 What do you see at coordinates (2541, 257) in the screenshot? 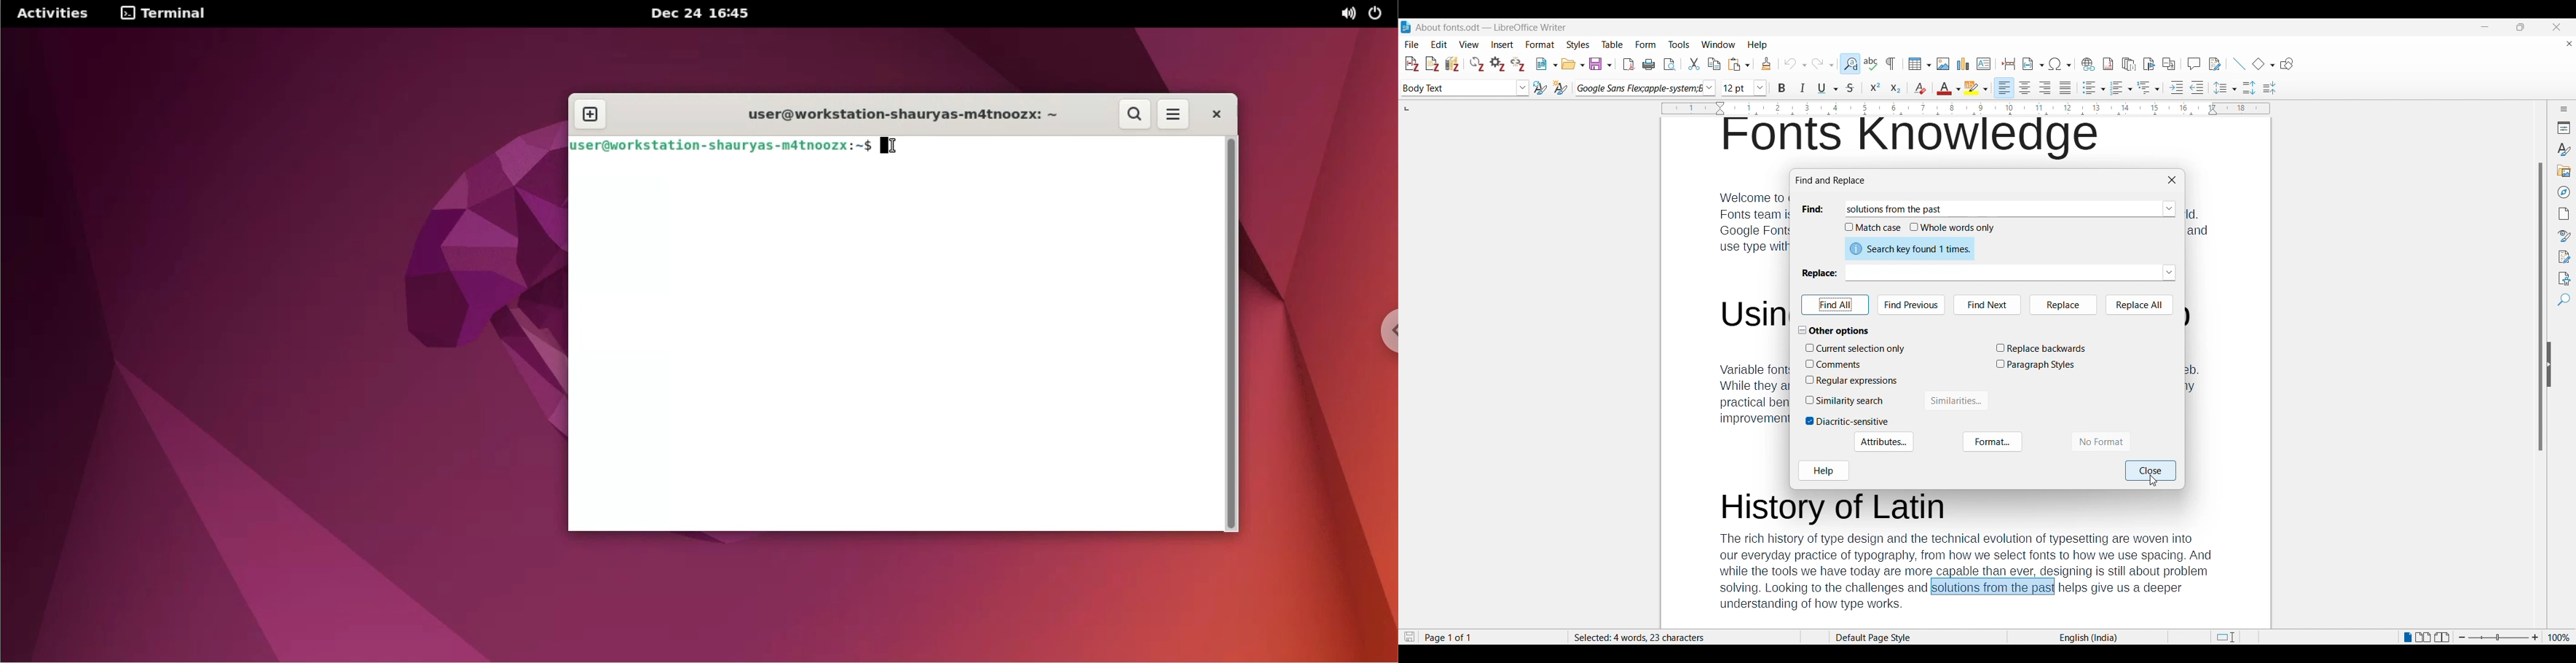
I see `Vertical slide bar` at bounding box center [2541, 257].